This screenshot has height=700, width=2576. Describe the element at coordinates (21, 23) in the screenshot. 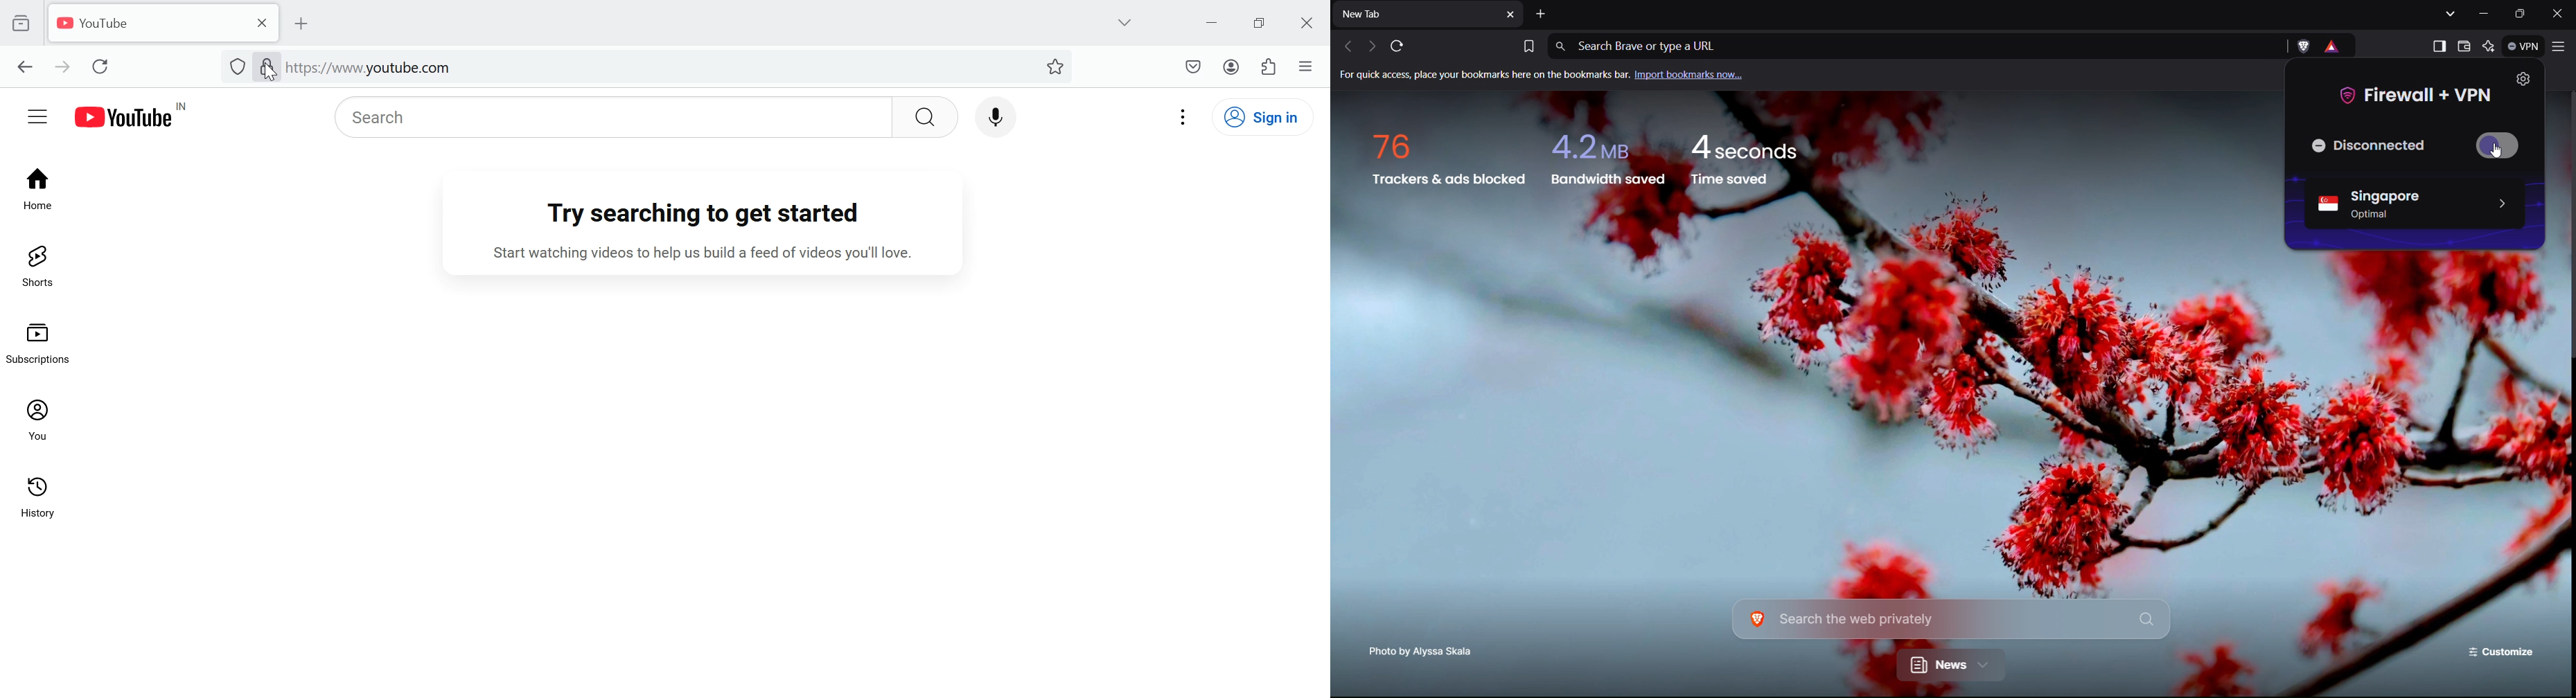

I see `View recent browsing across windows and devices` at that location.